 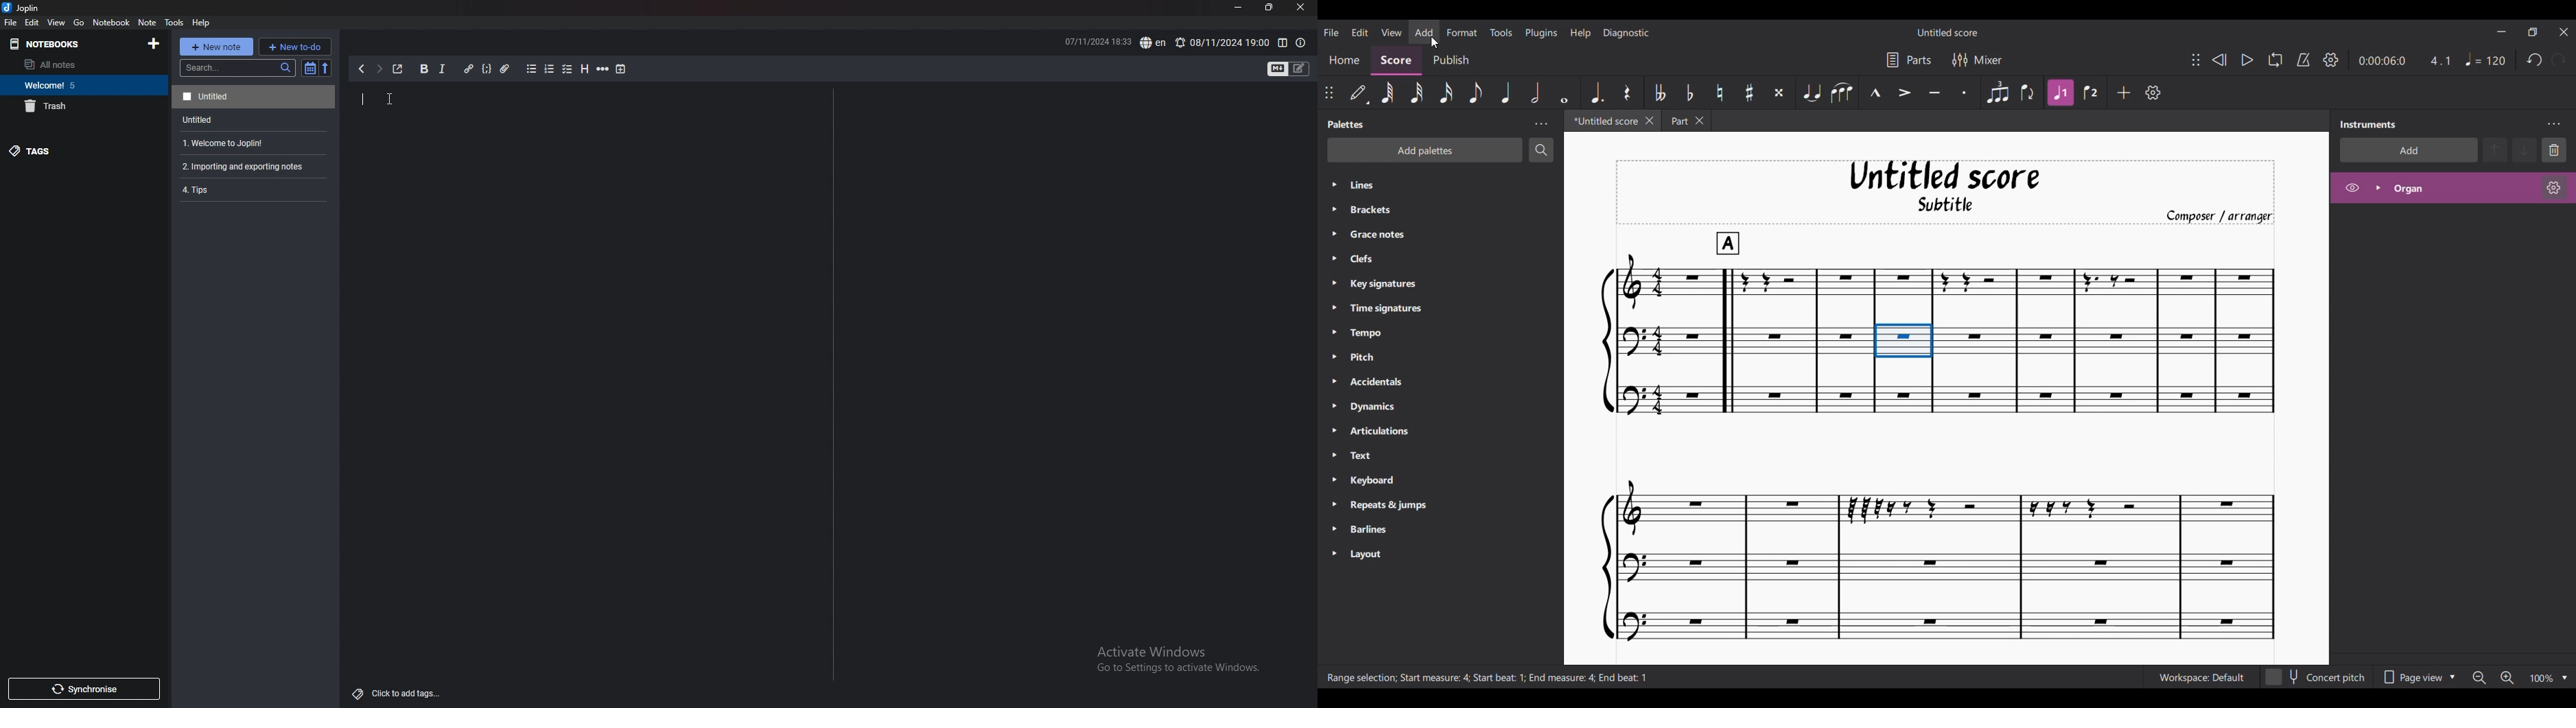 What do you see at coordinates (80, 23) in the screenshot?
I see `go` at bounding box center [80, 23].